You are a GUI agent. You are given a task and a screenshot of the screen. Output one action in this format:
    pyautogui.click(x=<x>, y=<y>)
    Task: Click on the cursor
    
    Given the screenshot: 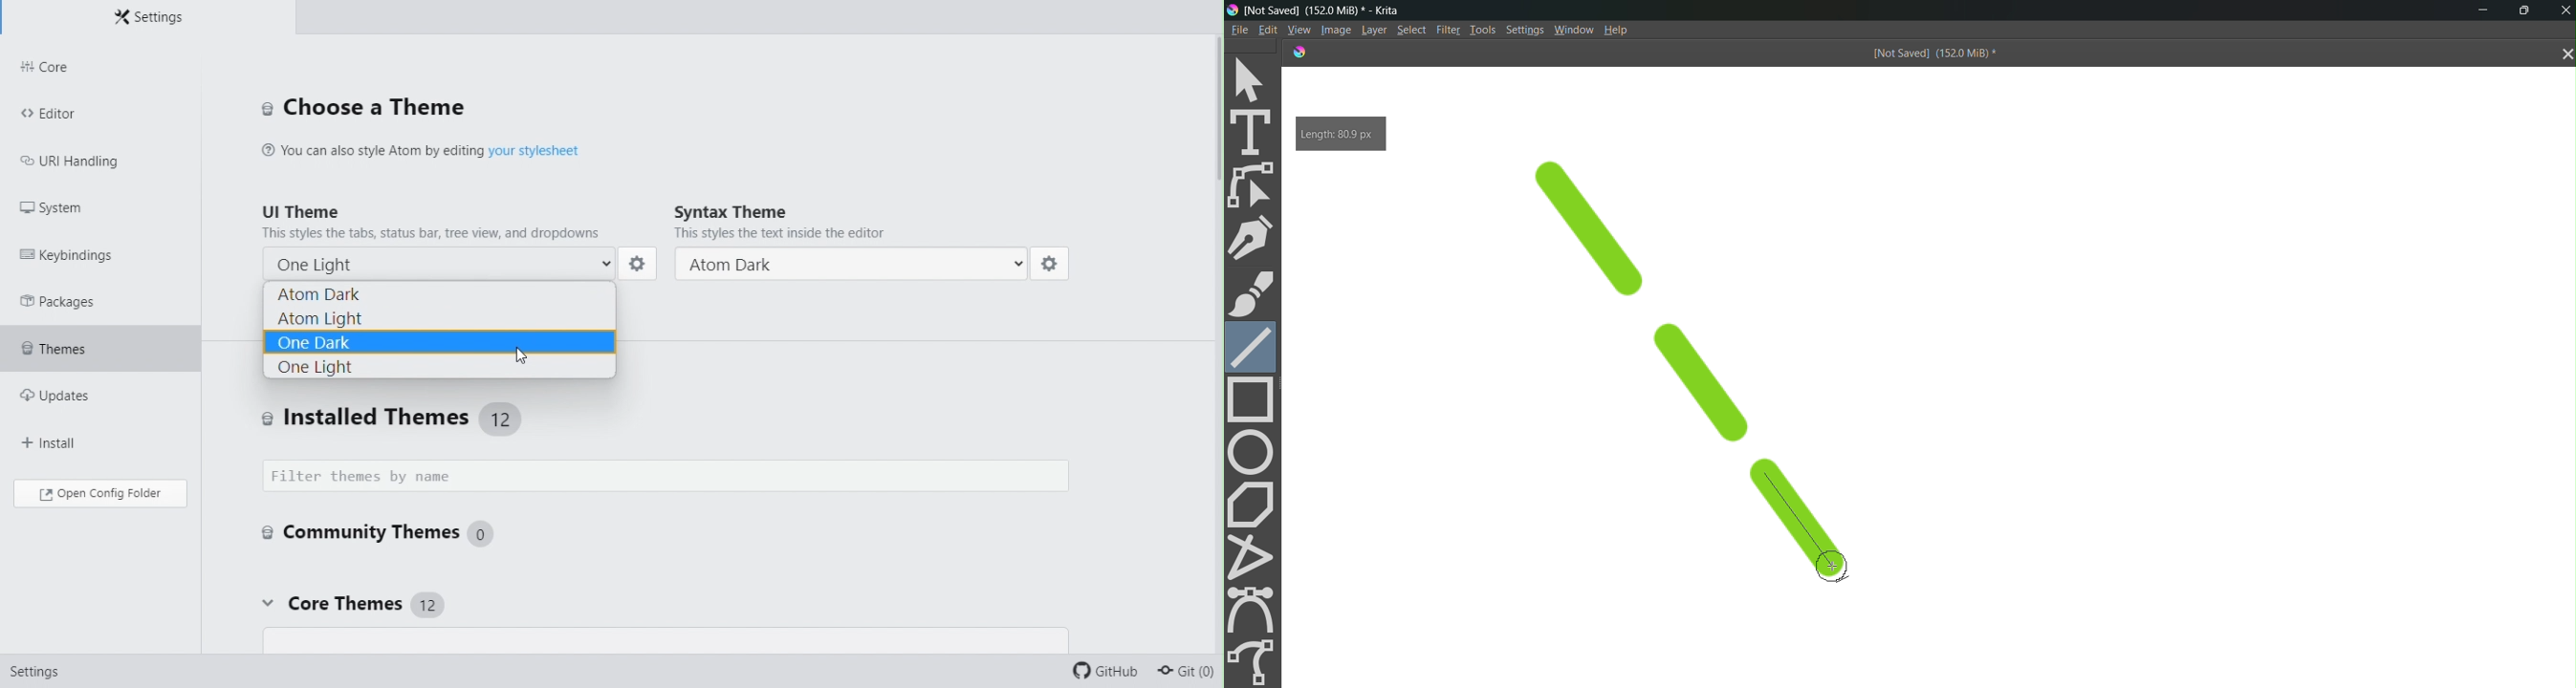 What is the action you would take?
    pyautogui.click(x=527, y=351)
    